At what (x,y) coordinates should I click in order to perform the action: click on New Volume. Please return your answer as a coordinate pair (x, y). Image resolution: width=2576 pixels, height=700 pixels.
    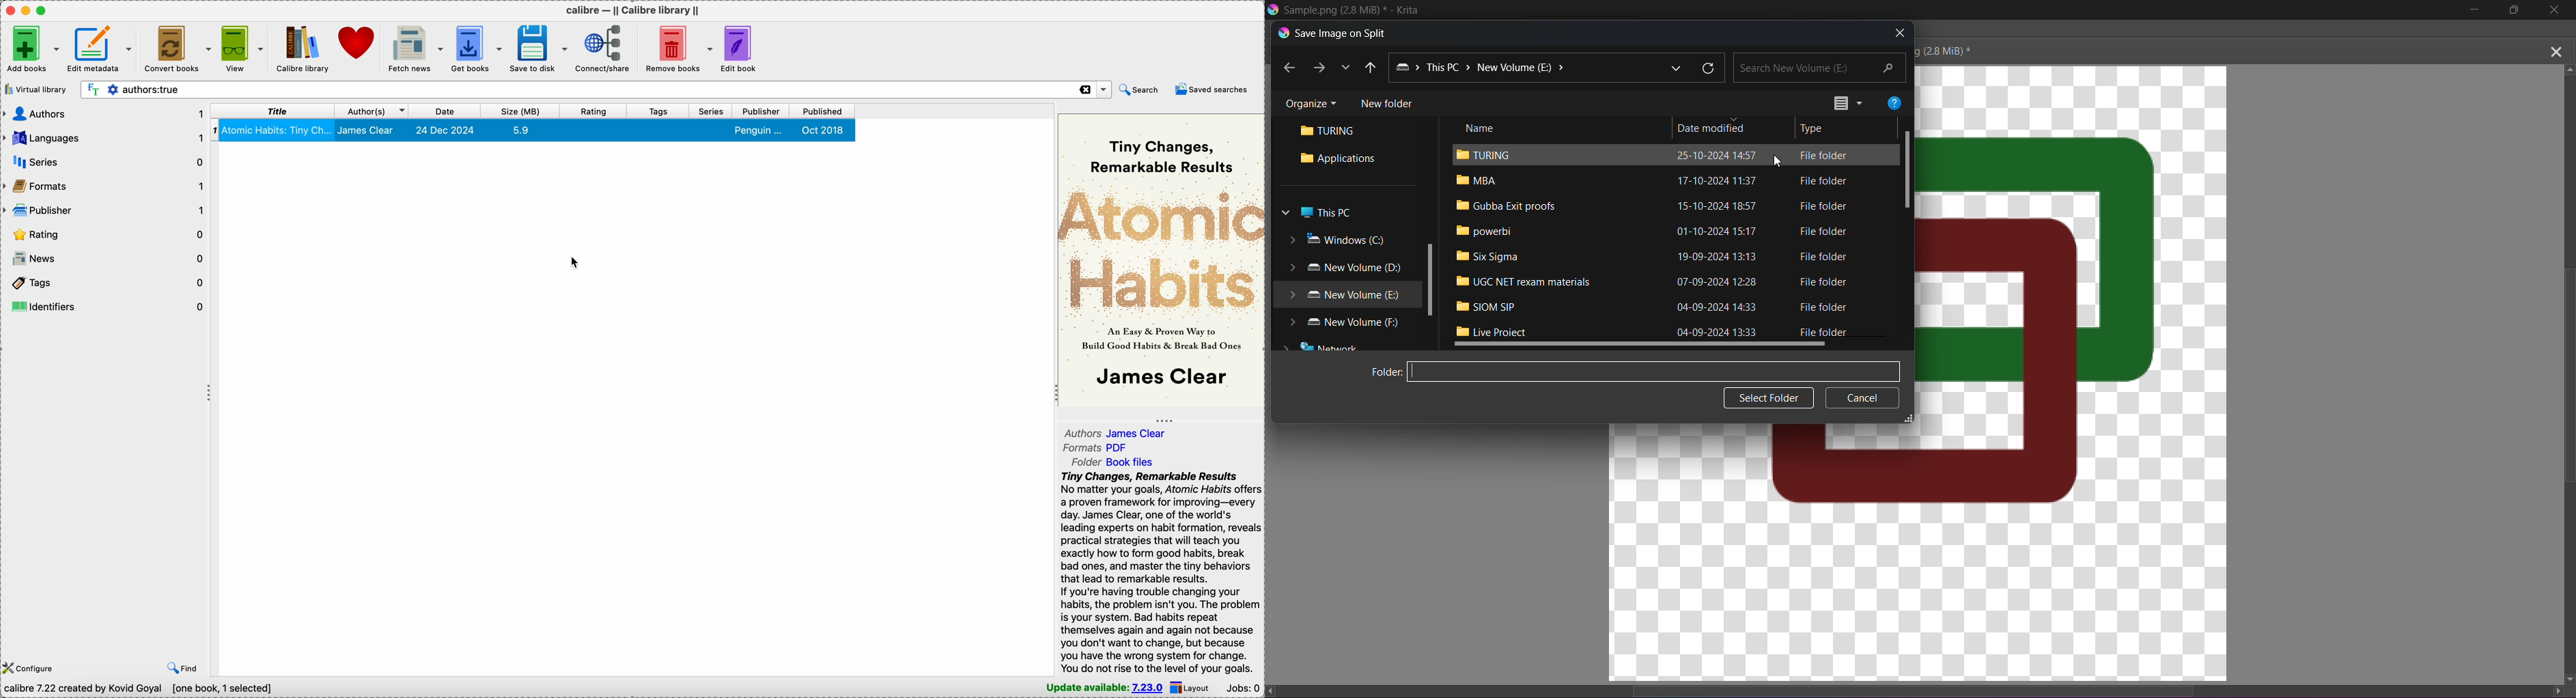
    Looking at the image, I should click on (1511, 68).